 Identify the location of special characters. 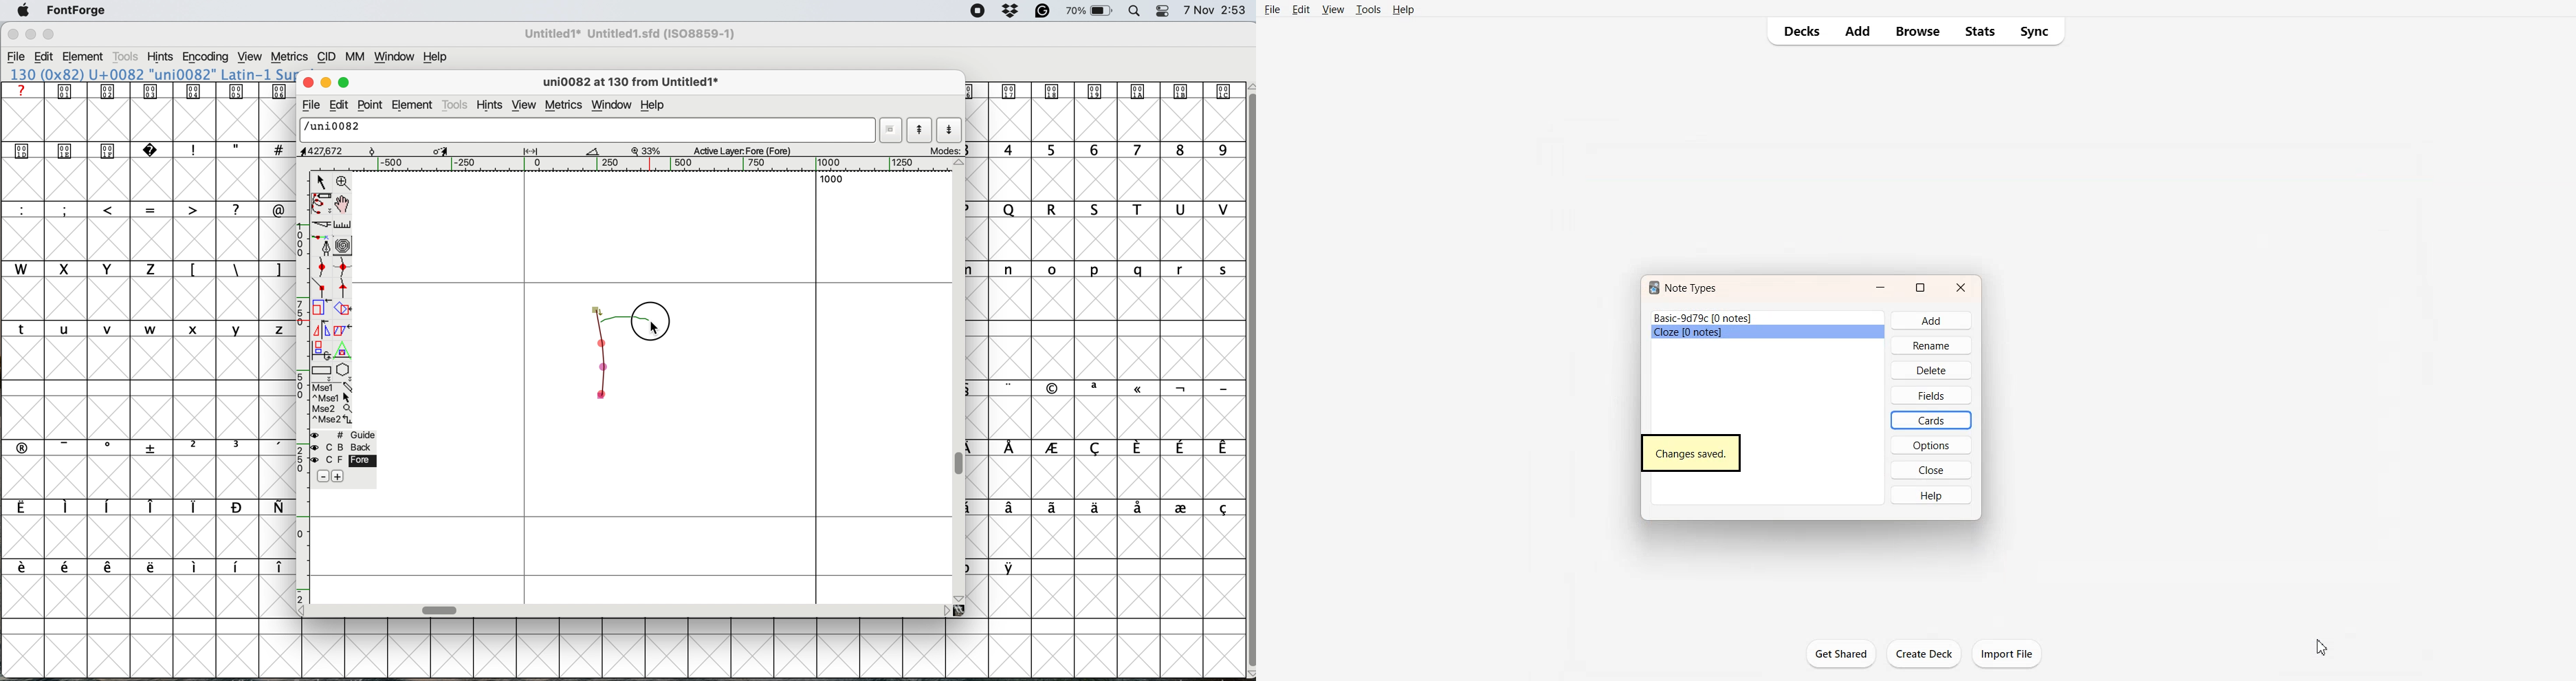
(233, 149).